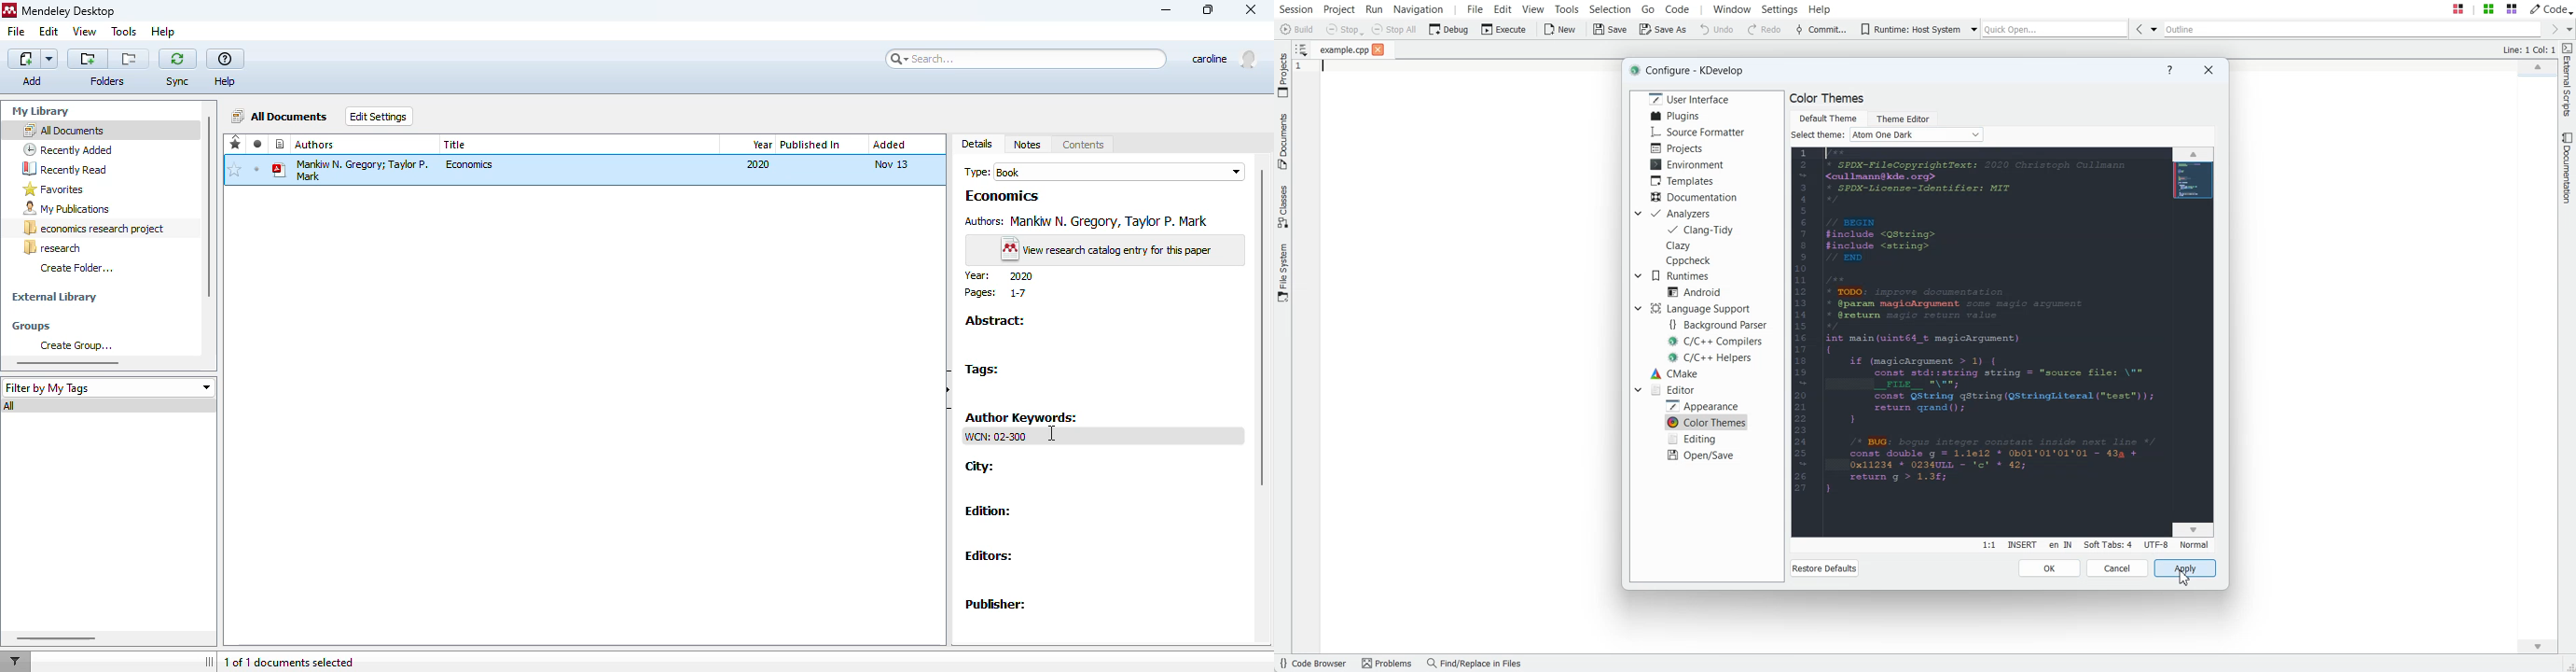 The image size is (2576, 672). I want to click on vertical scroll bar, so click(209, 206).